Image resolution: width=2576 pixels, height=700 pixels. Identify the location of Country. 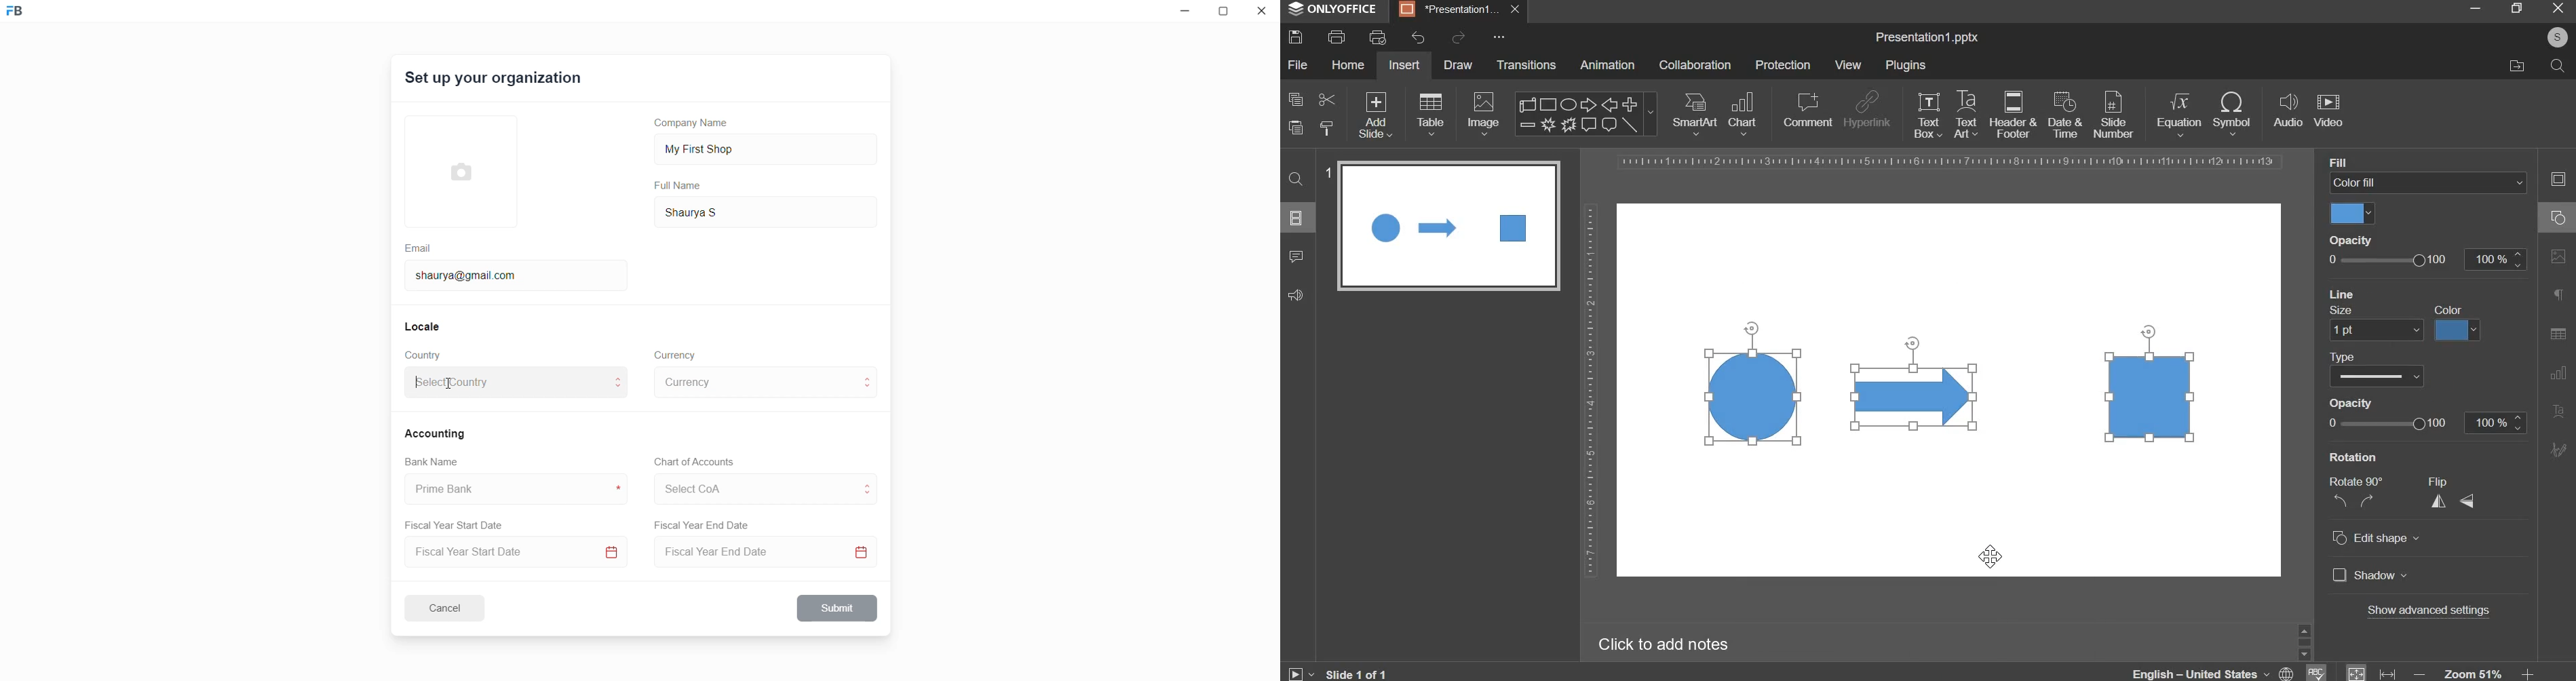
(426, 355).